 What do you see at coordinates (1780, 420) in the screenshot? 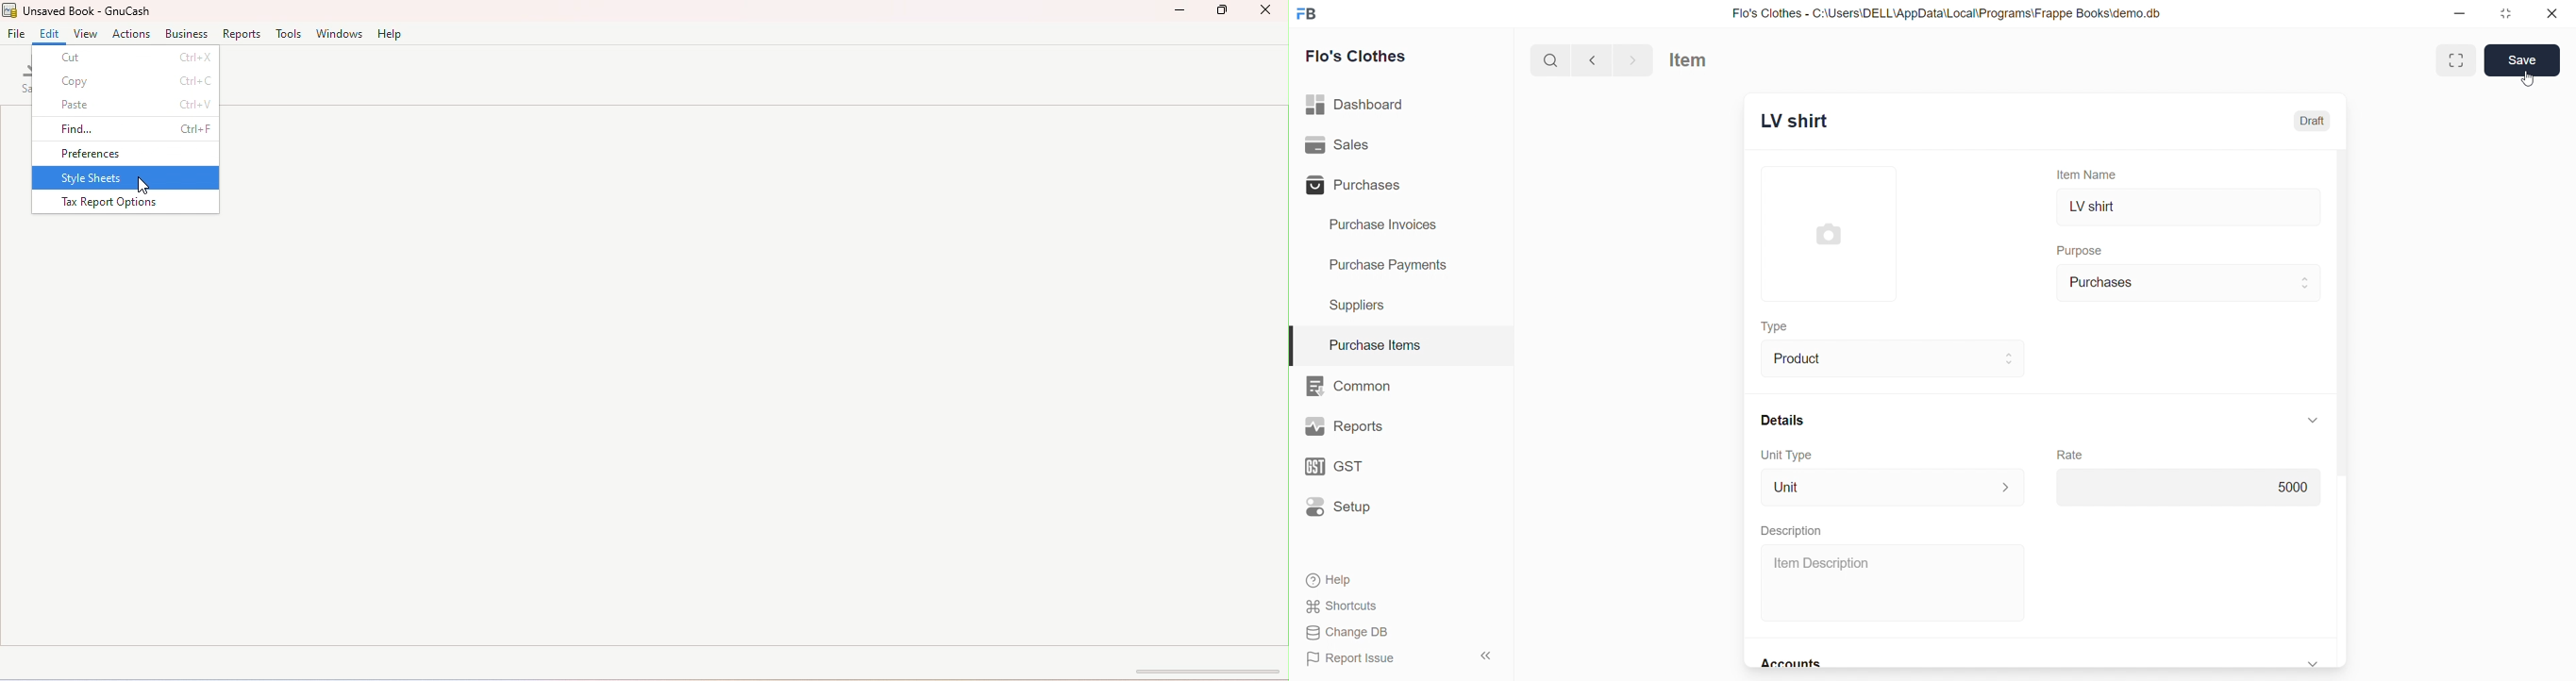
I see `Details` at bounding box center [1780, 420].